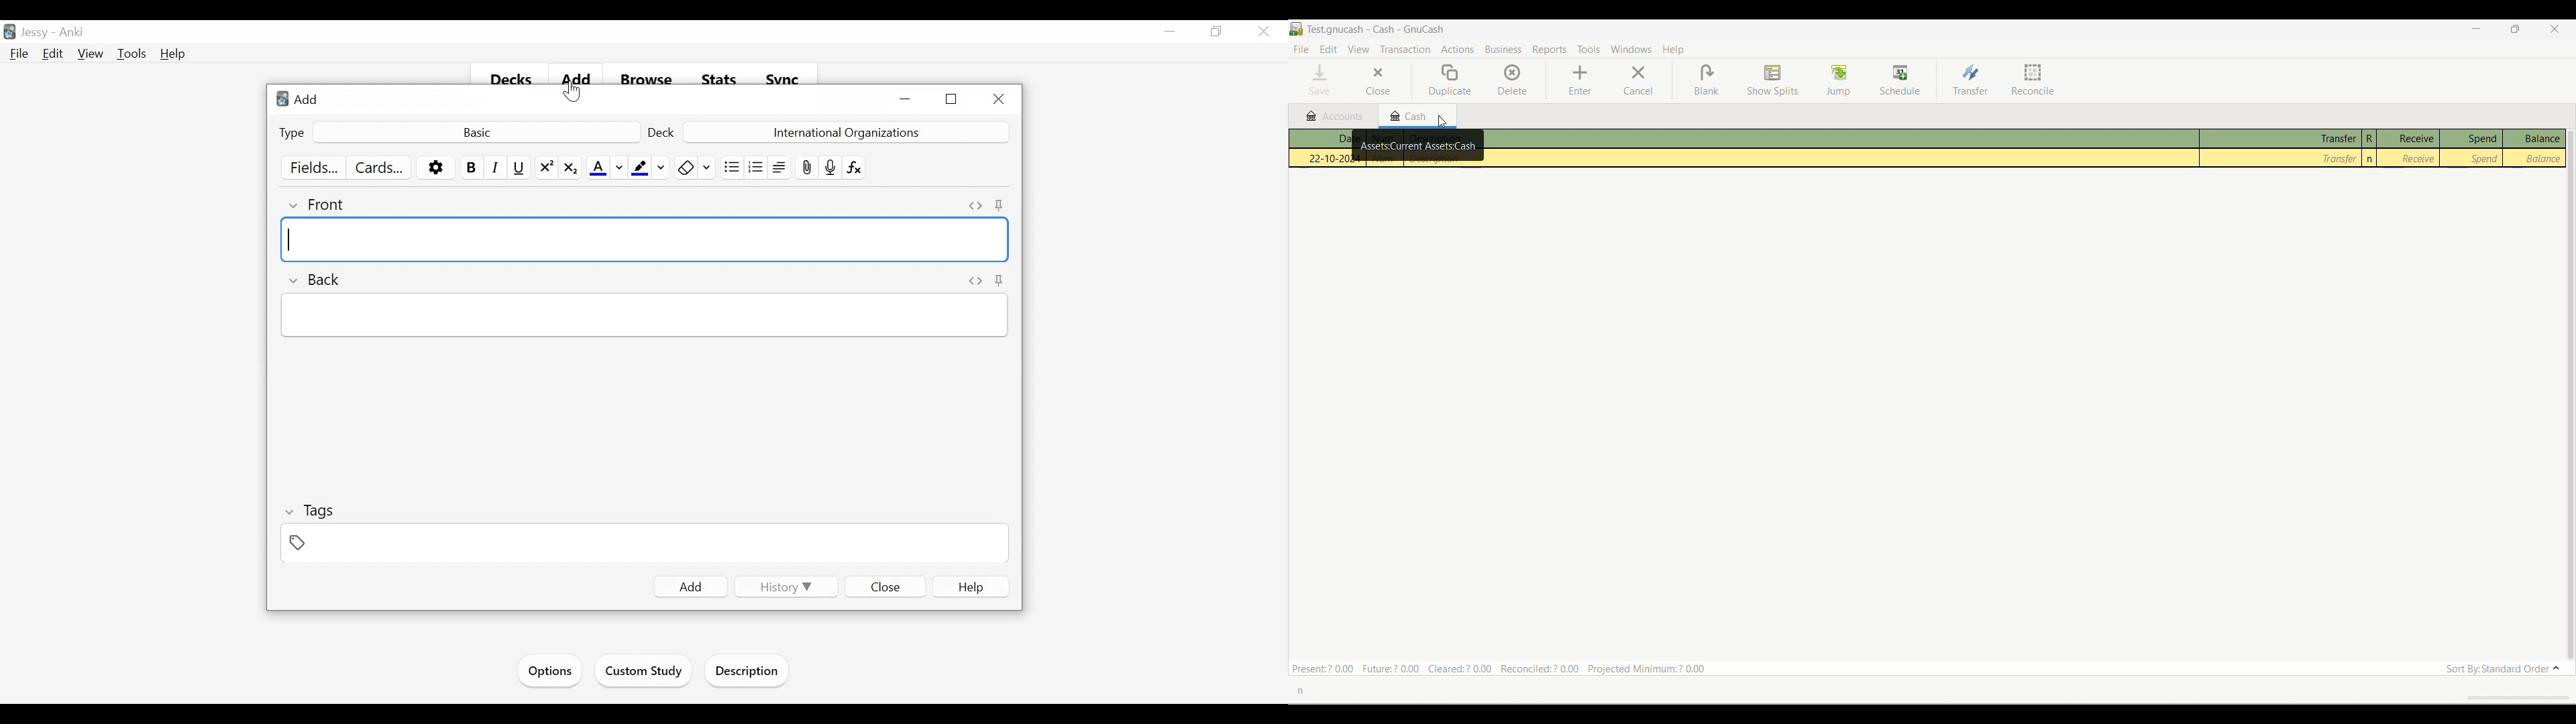  Describe the element at coordinates (34, 33) in the screenshot. I see `User Name` at that location.